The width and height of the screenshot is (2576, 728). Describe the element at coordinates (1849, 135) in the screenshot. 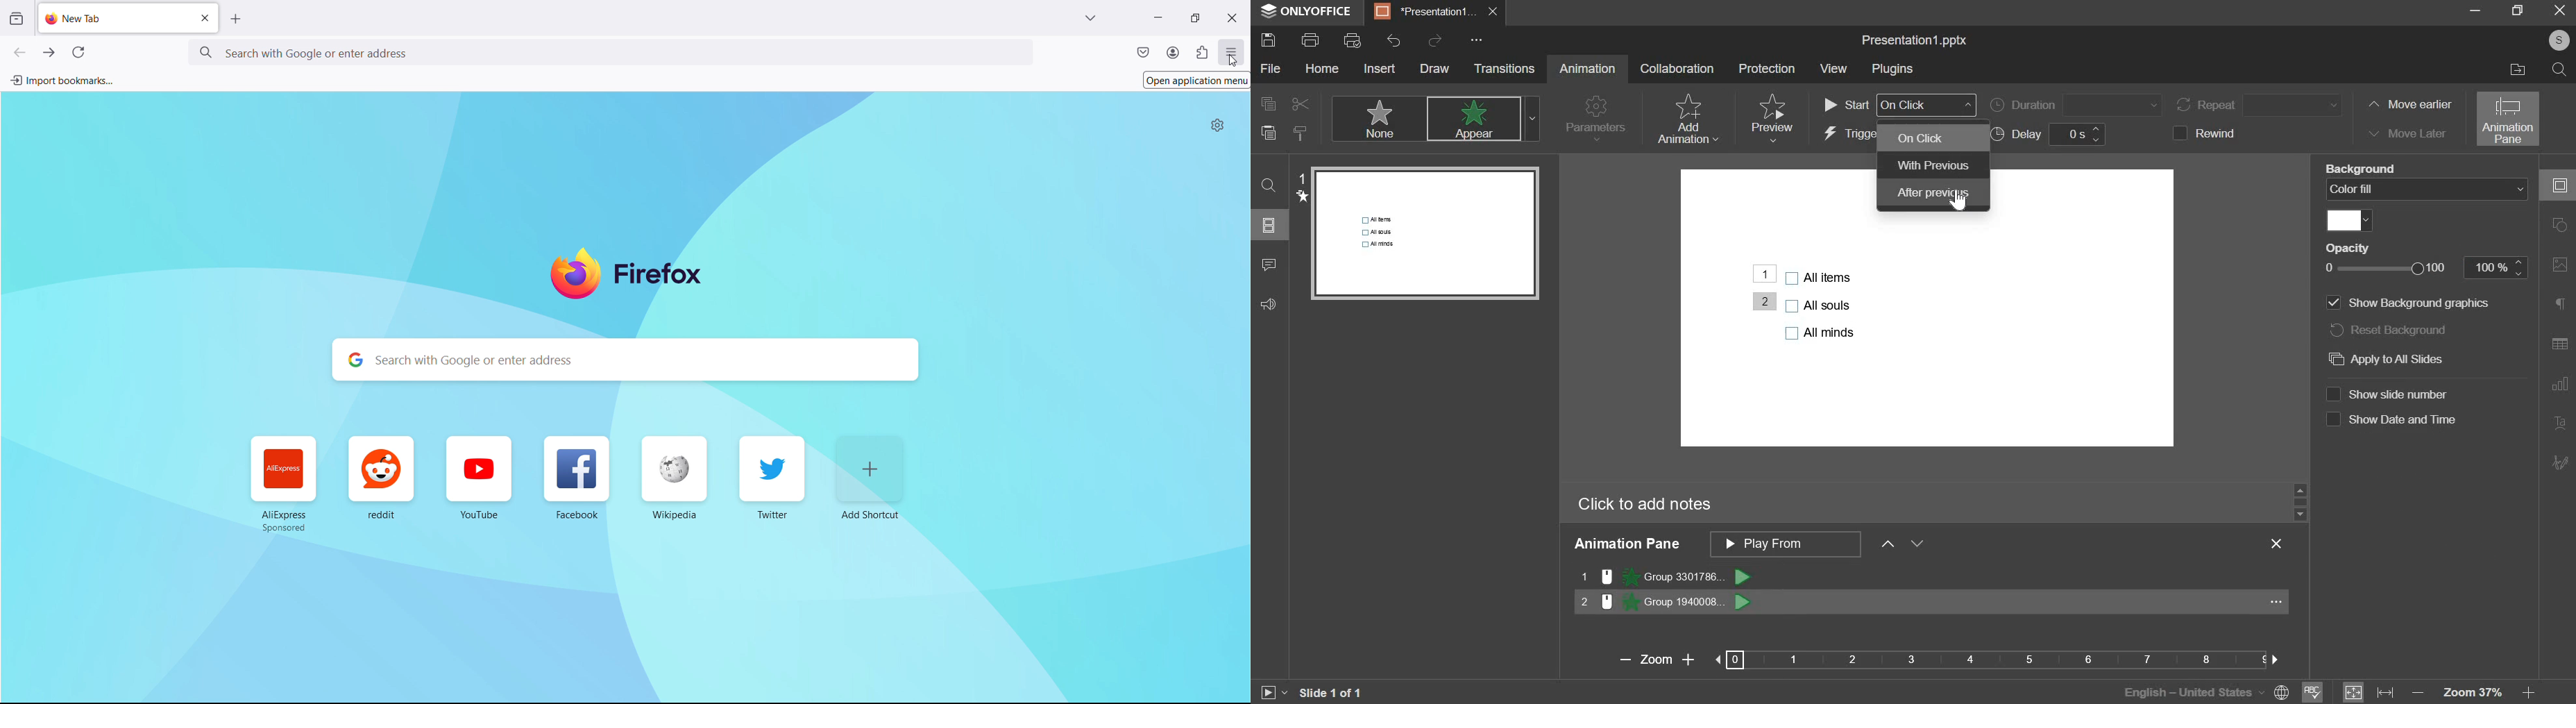

I see `trigger` at that location.